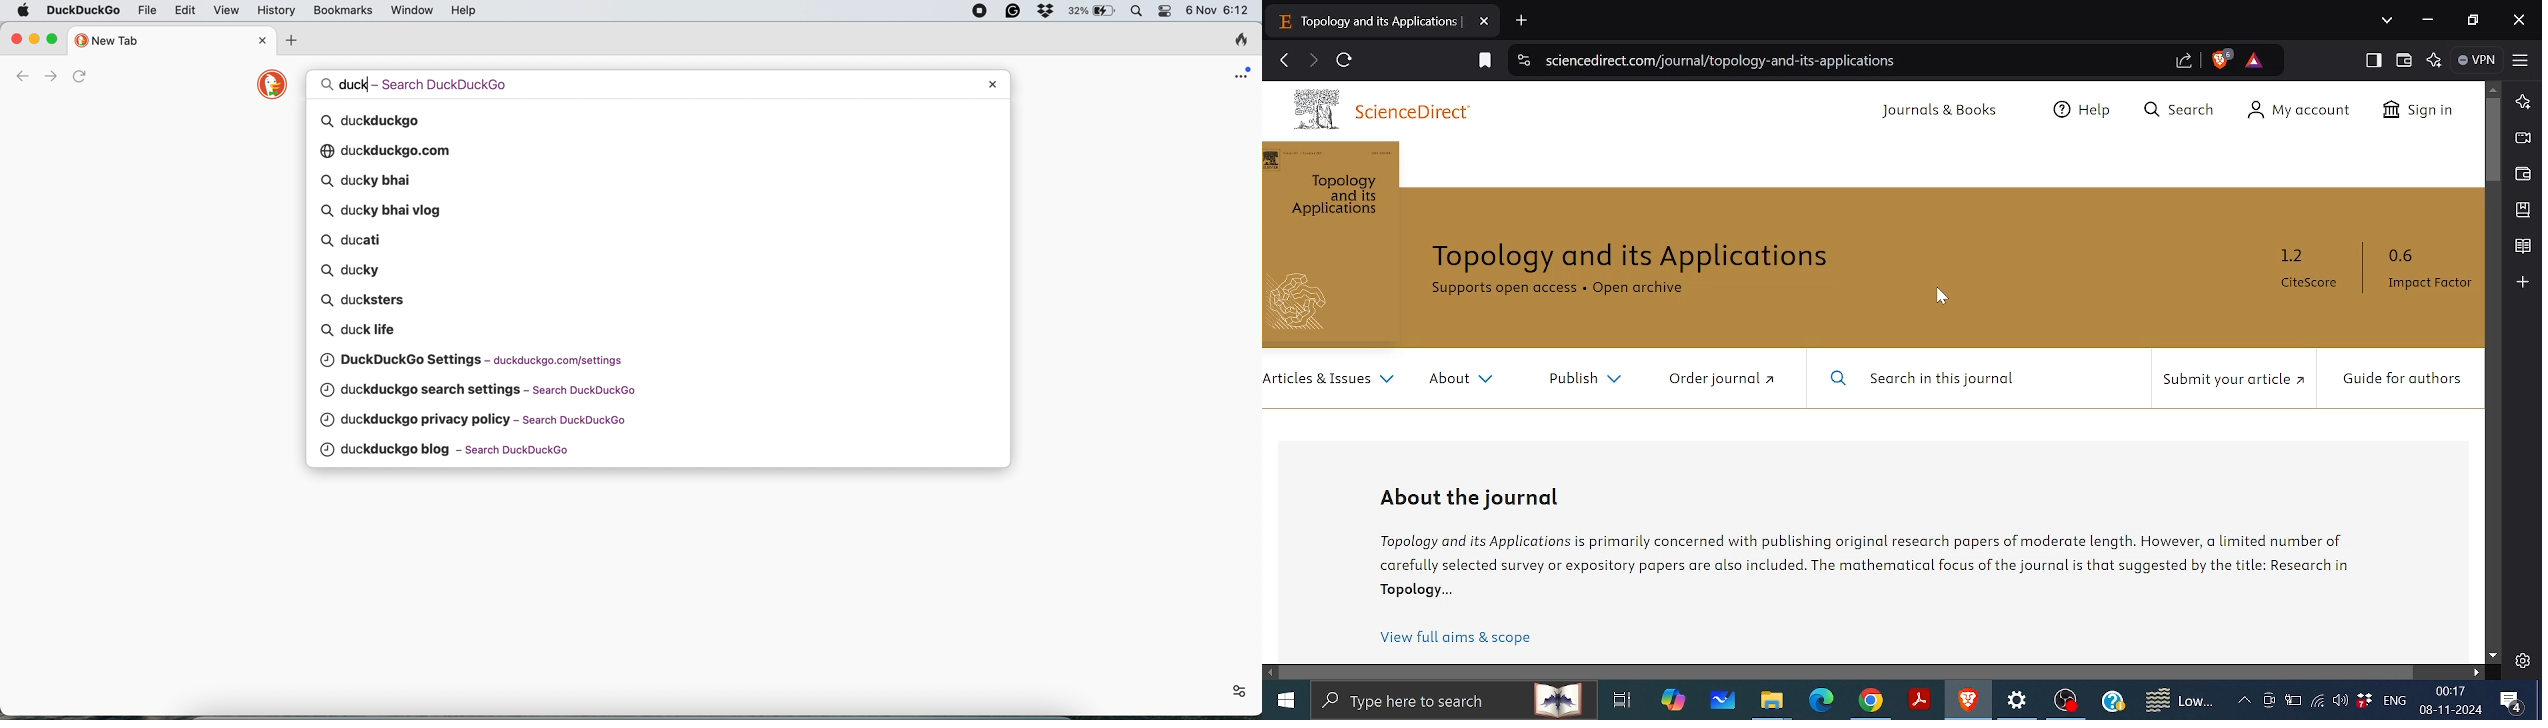 The height and width of the screenshot is (728, 2548). What do you see at coordinates (1870, 701) in the screenshot?
I see `Google Chrome` at bounding box center [1870, 701].